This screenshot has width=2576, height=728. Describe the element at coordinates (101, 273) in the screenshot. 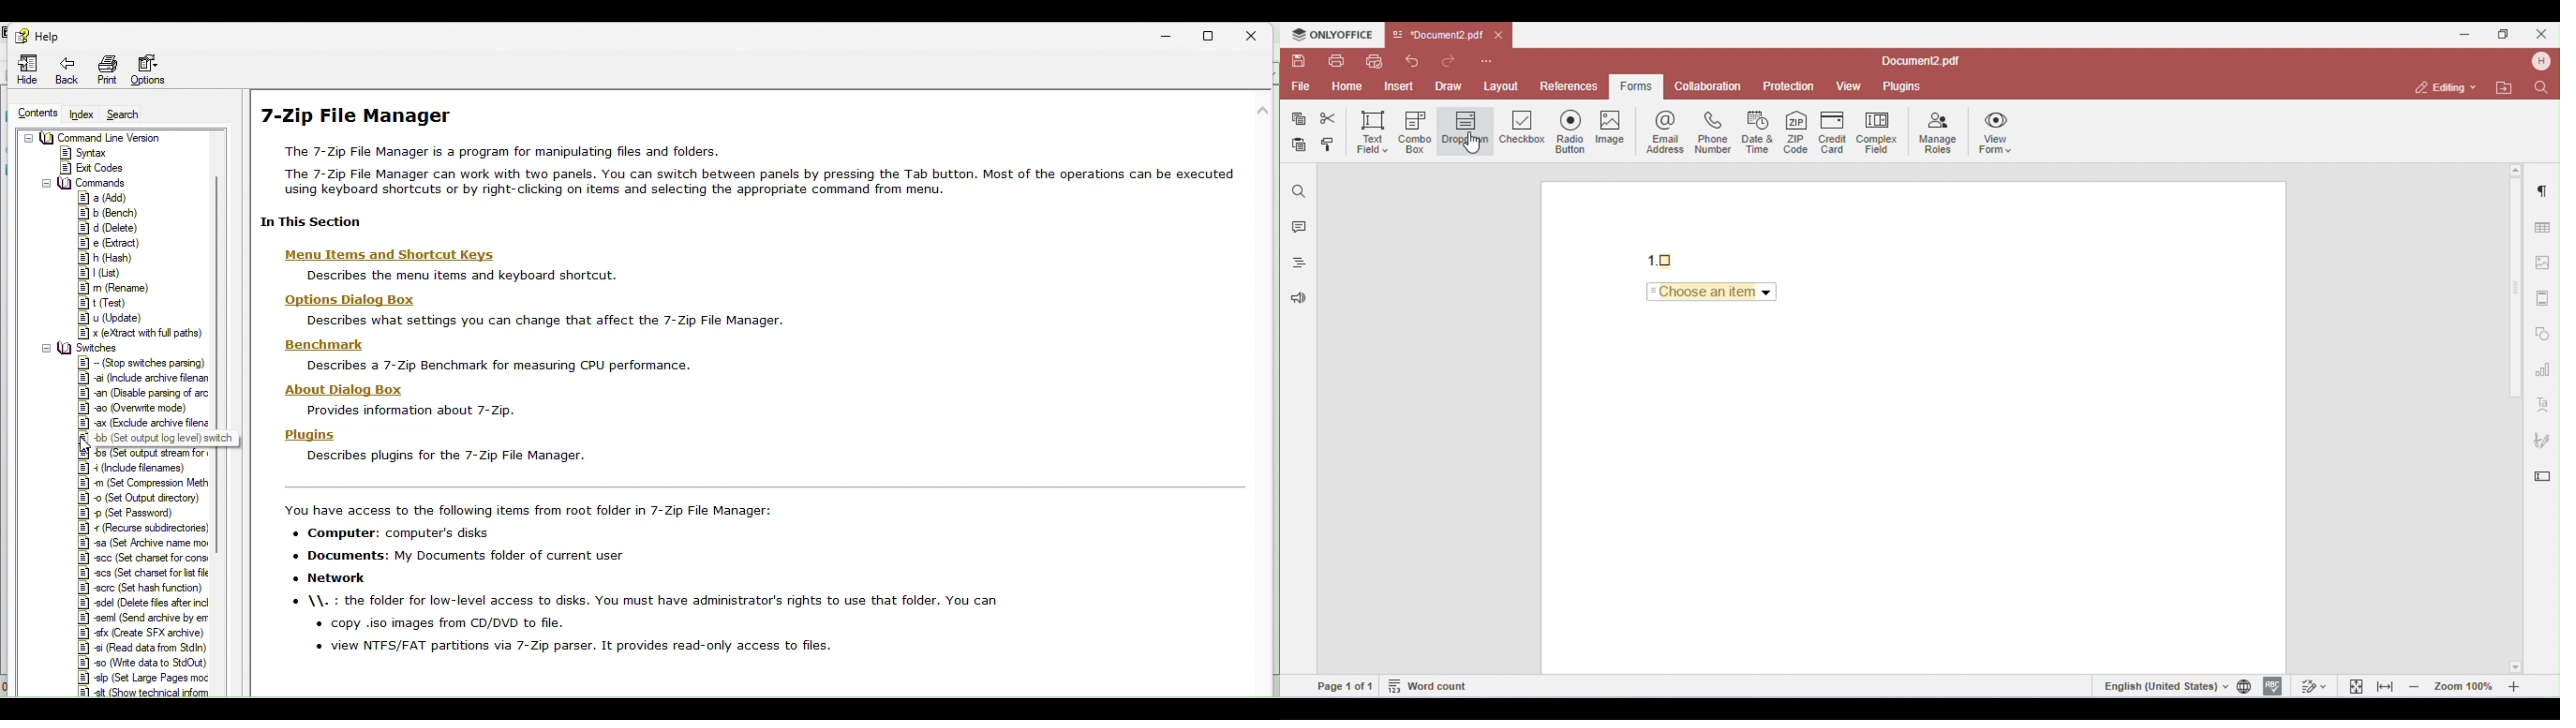

I see `=] | (List)` at that location.